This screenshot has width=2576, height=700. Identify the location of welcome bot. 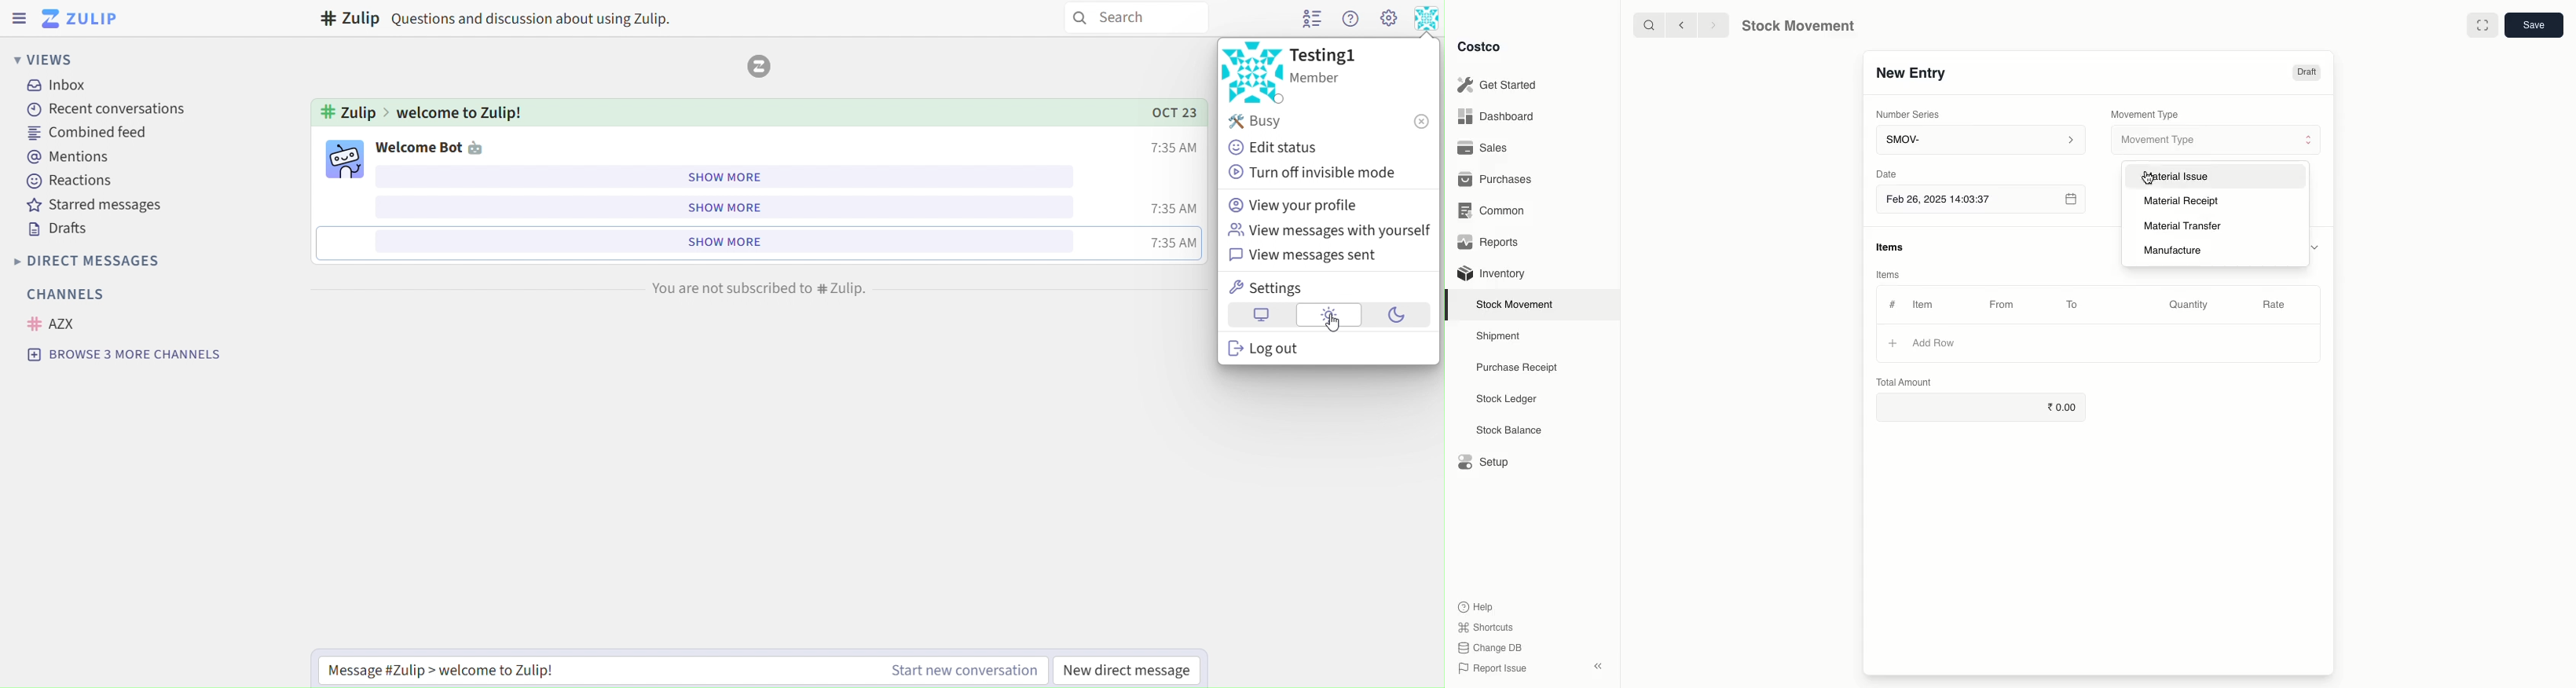
(432, 146).